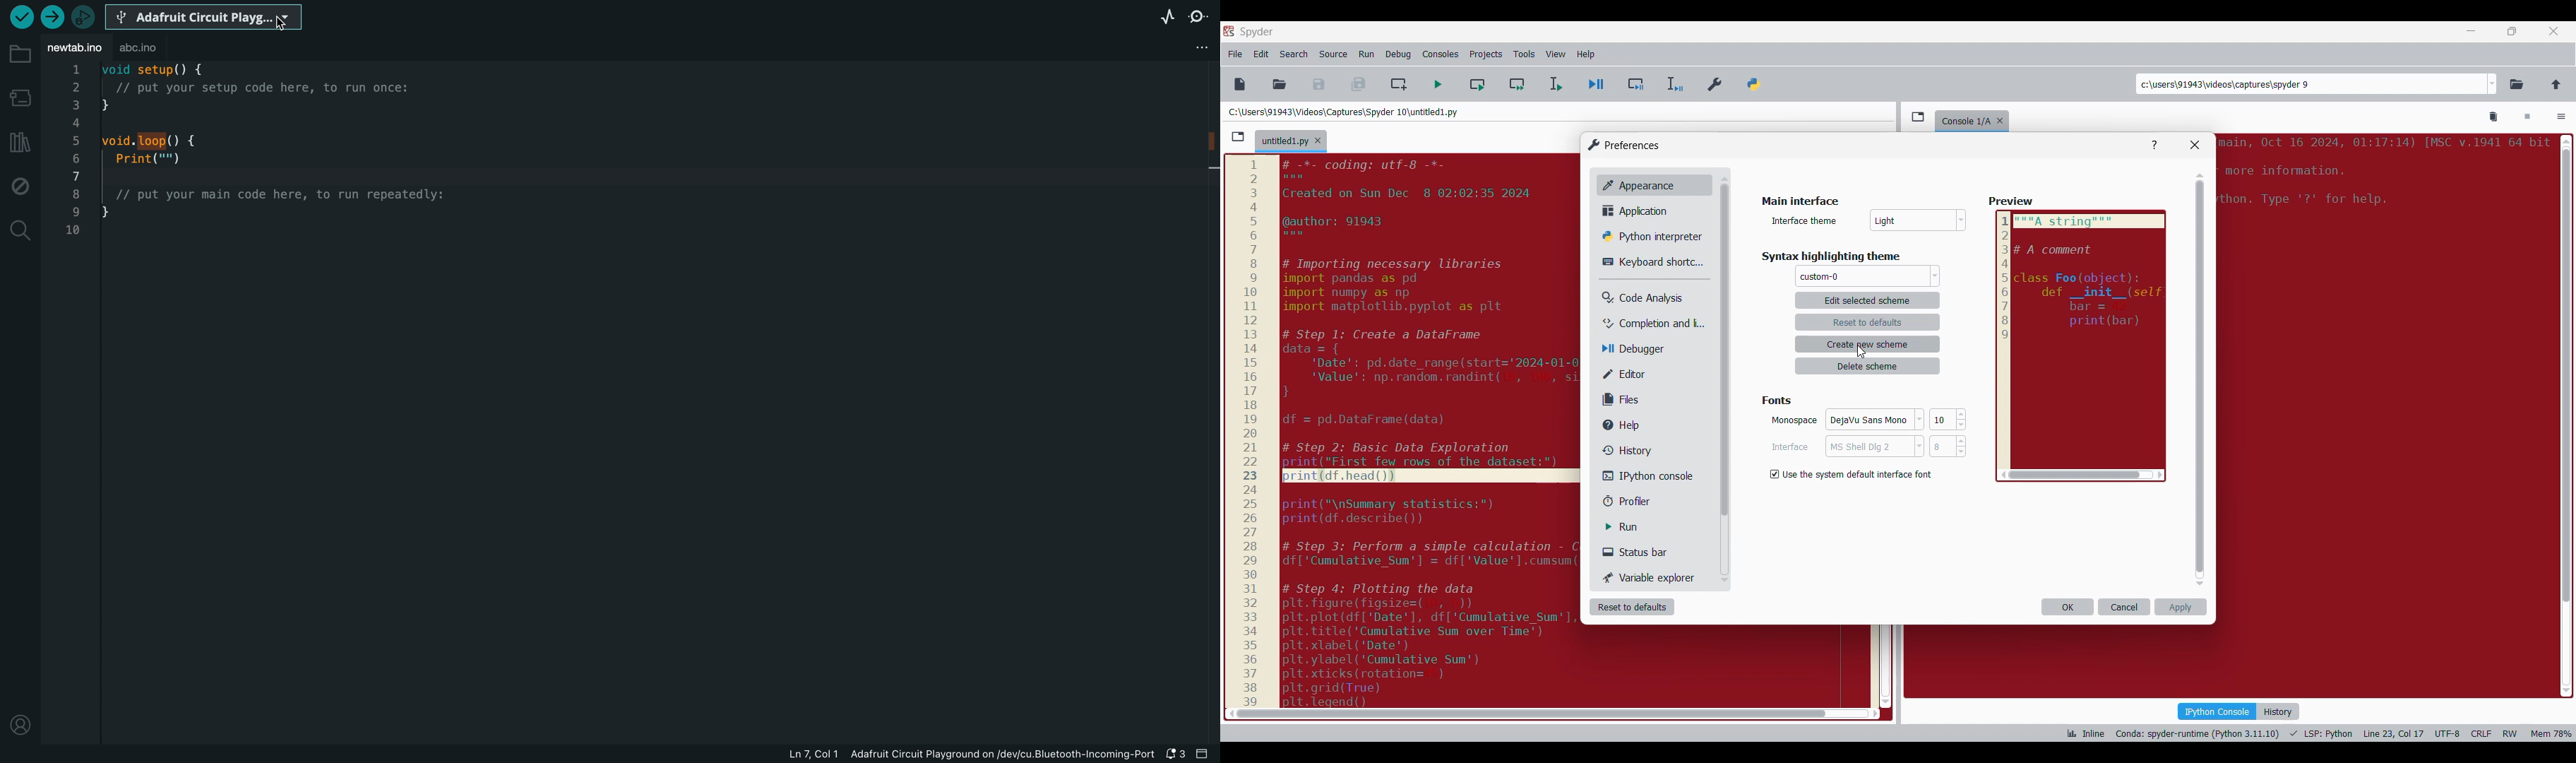 The width and height of the screenshot is (2576, 784). I want to click on File location, so click(1343, 112).